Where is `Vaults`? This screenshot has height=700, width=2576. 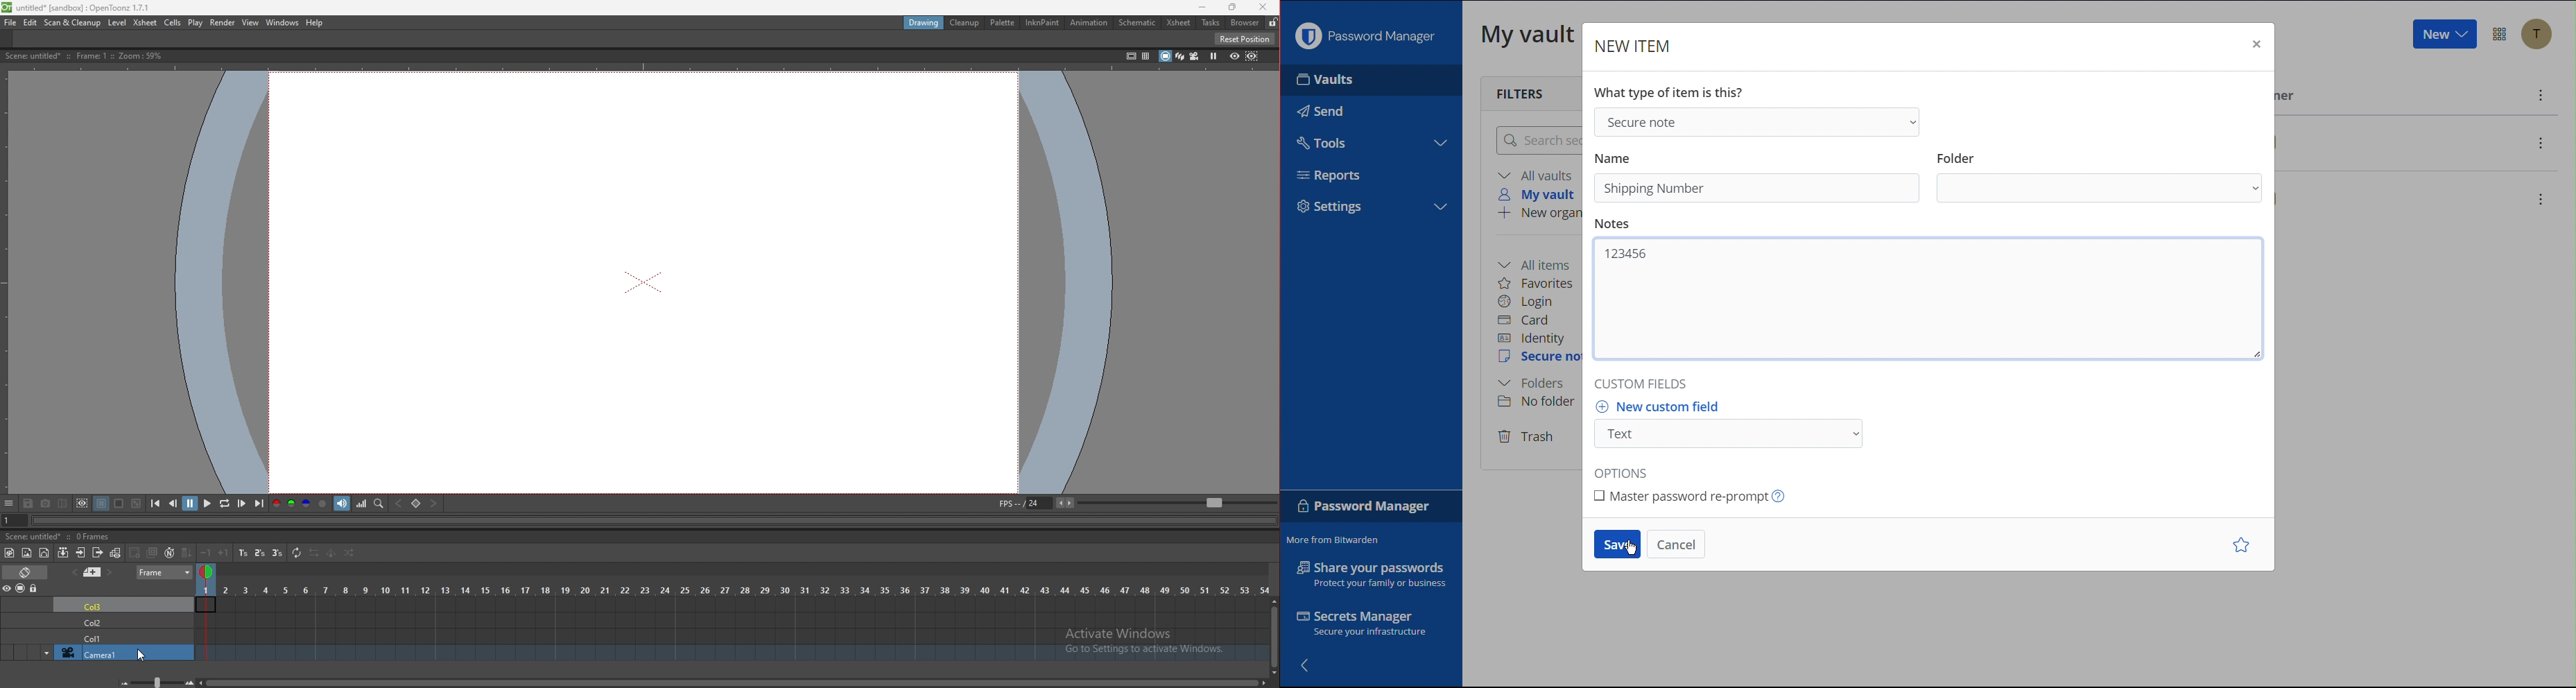
Vaults is located at coordinates (1325, 84).